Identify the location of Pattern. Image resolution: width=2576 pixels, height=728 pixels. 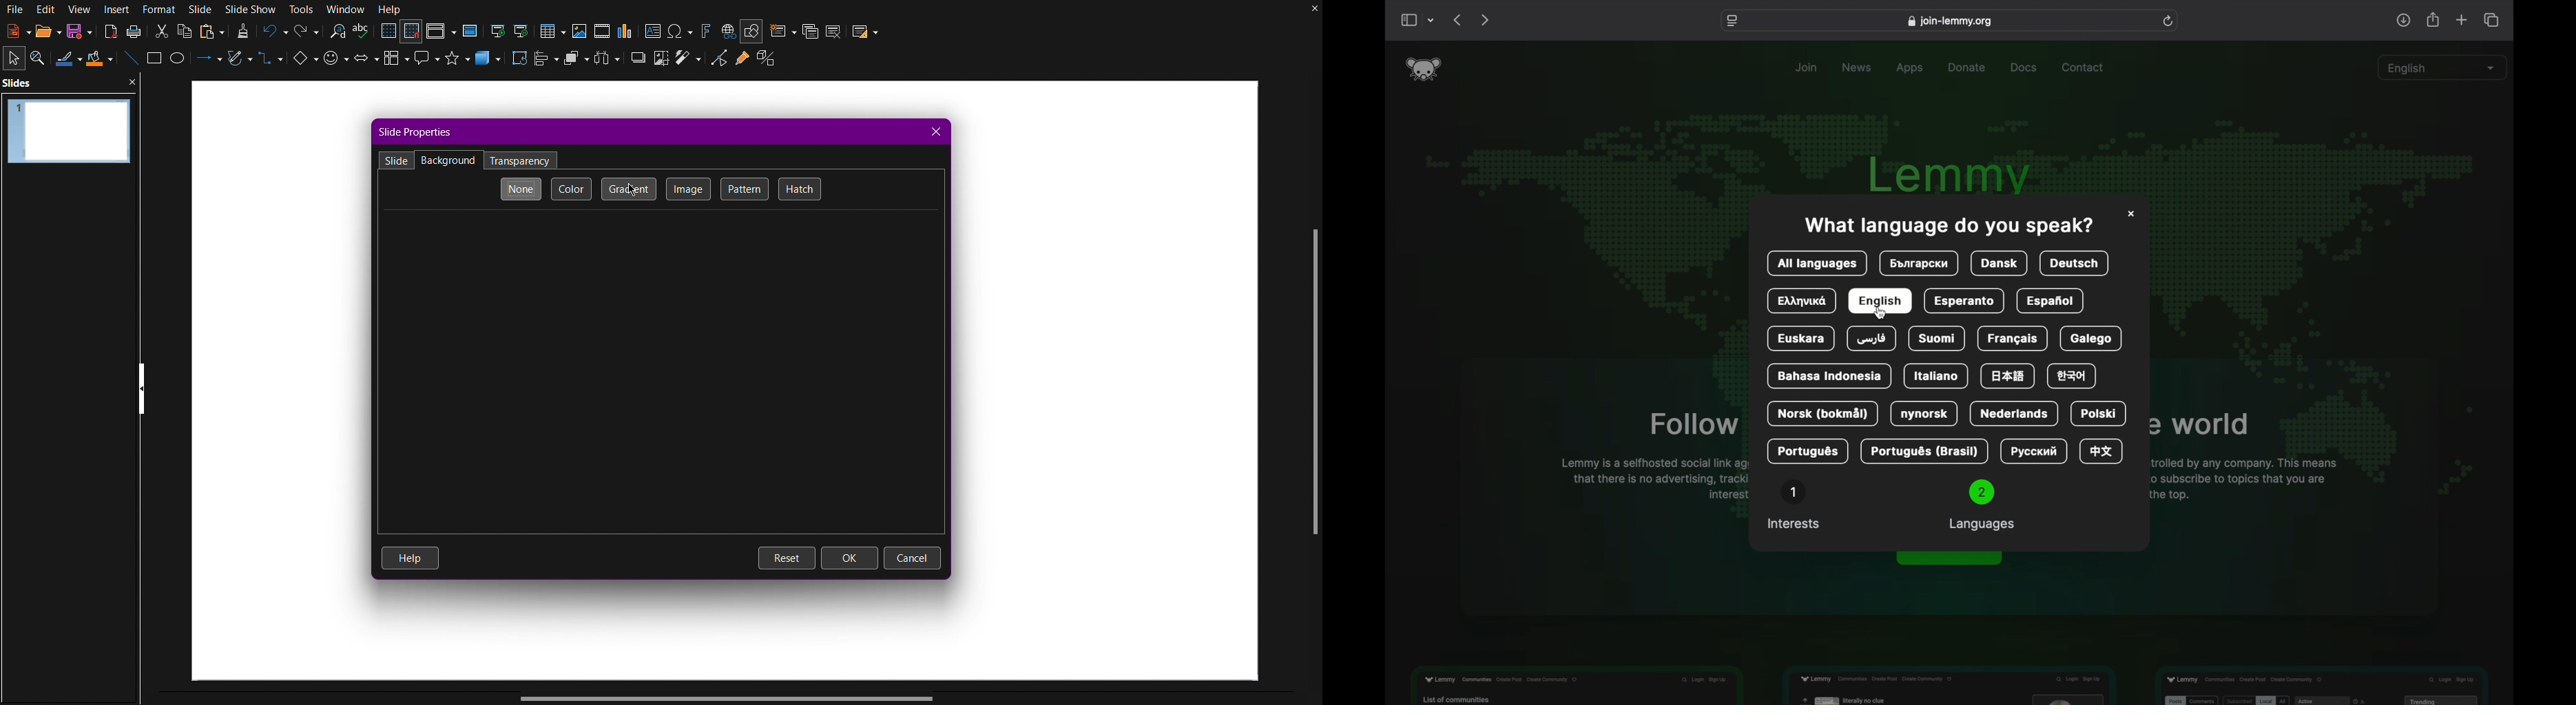
(744, 189).